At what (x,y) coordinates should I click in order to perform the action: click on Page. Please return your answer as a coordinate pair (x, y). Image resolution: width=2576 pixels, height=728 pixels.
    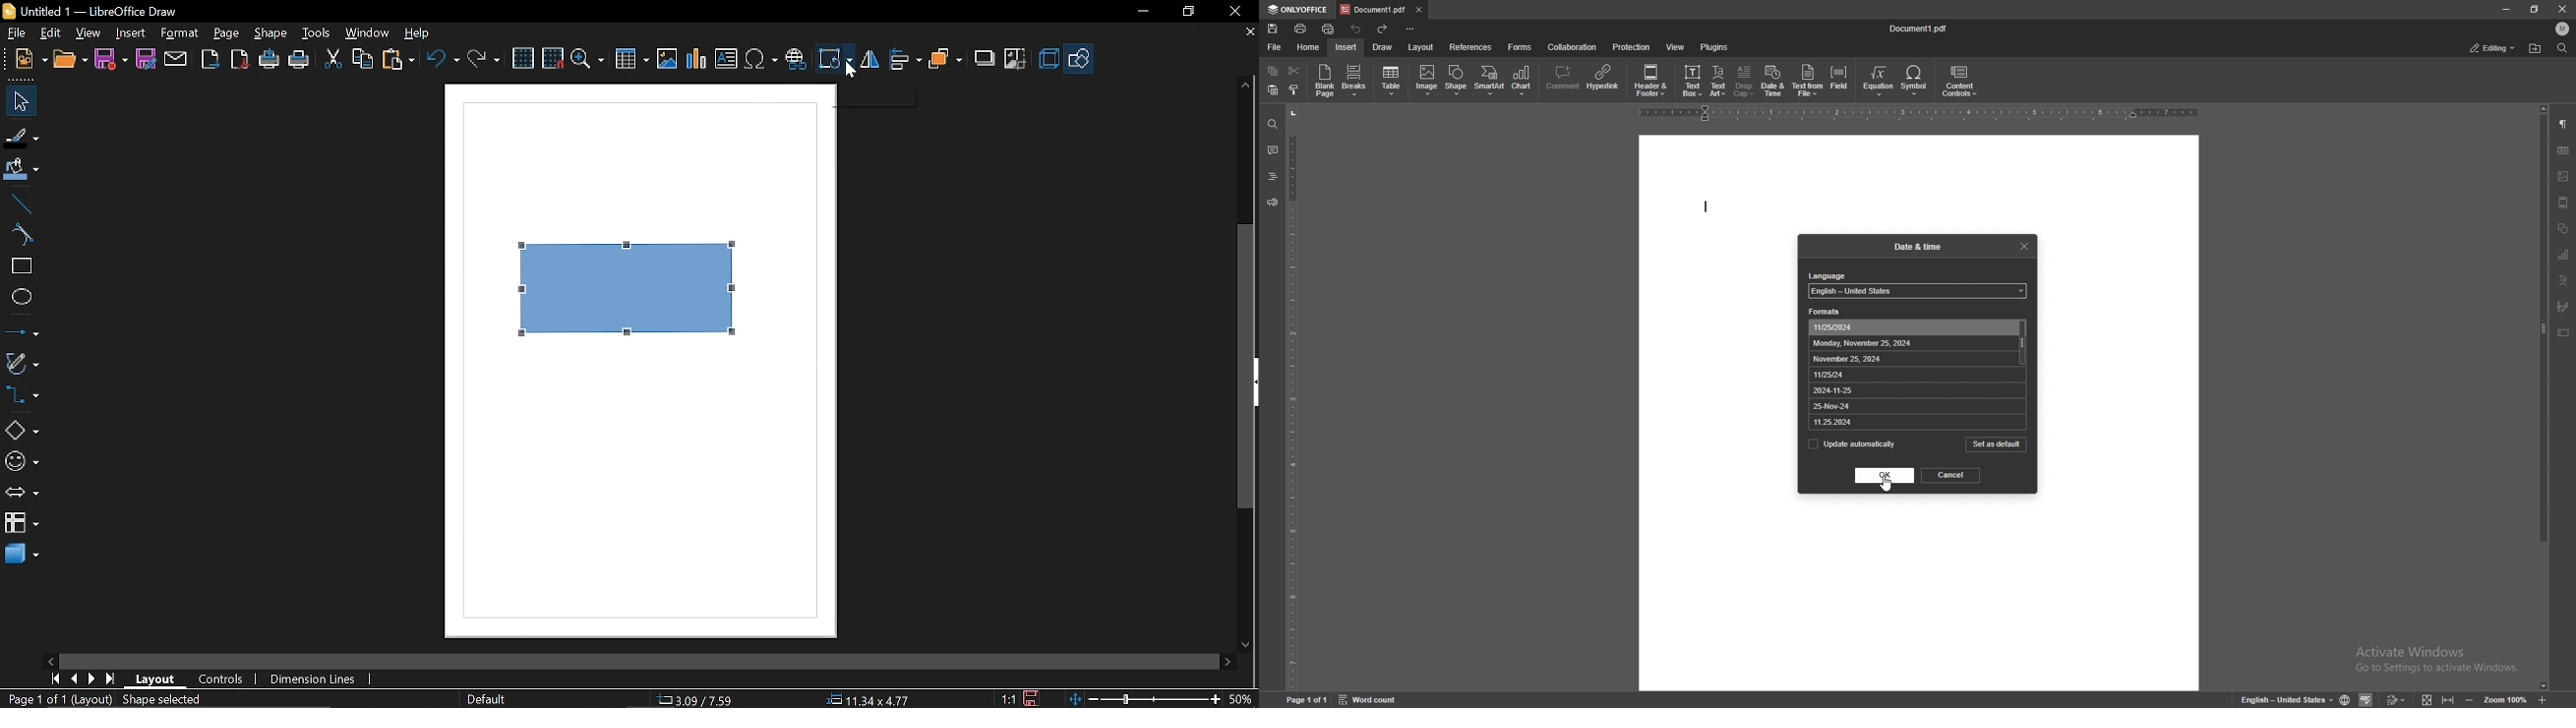
    Looking at the image, I should click on (226, 33).